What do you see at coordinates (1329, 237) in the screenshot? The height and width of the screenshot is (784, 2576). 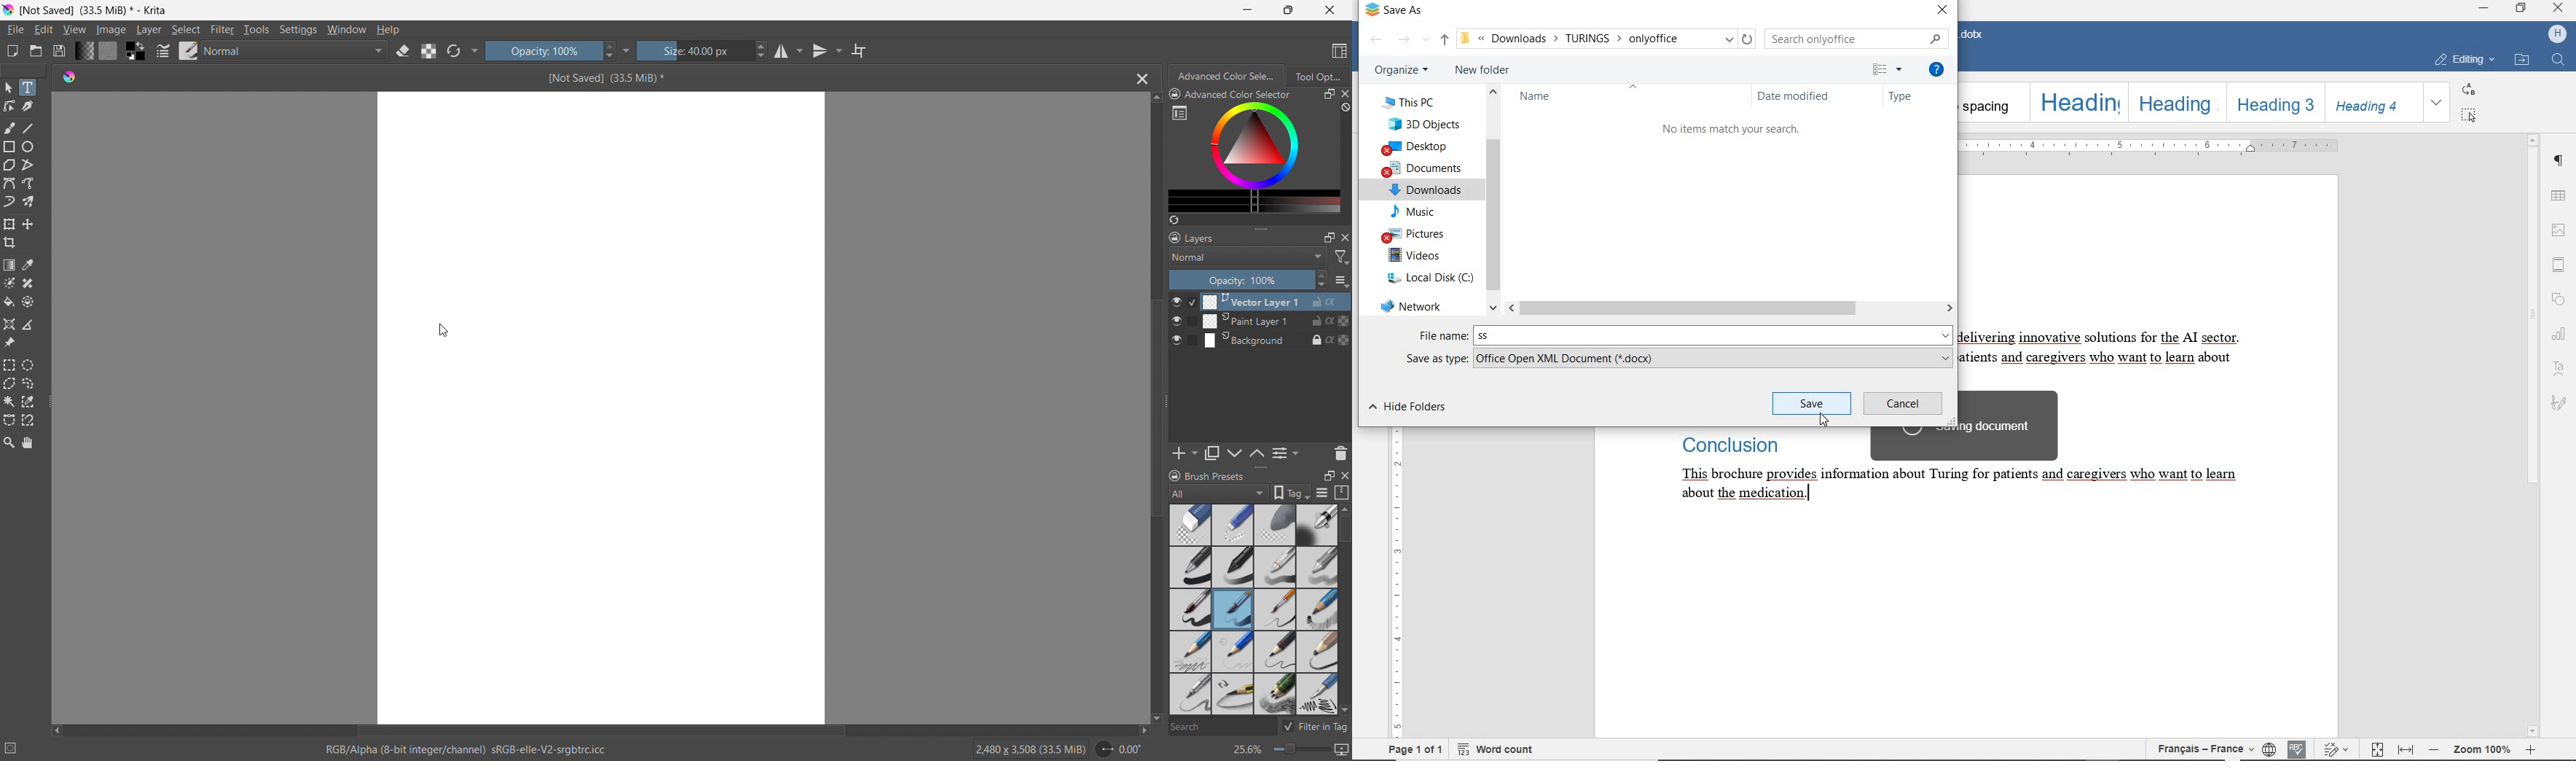 I see `maximize` at bounding box center [1329, 237].